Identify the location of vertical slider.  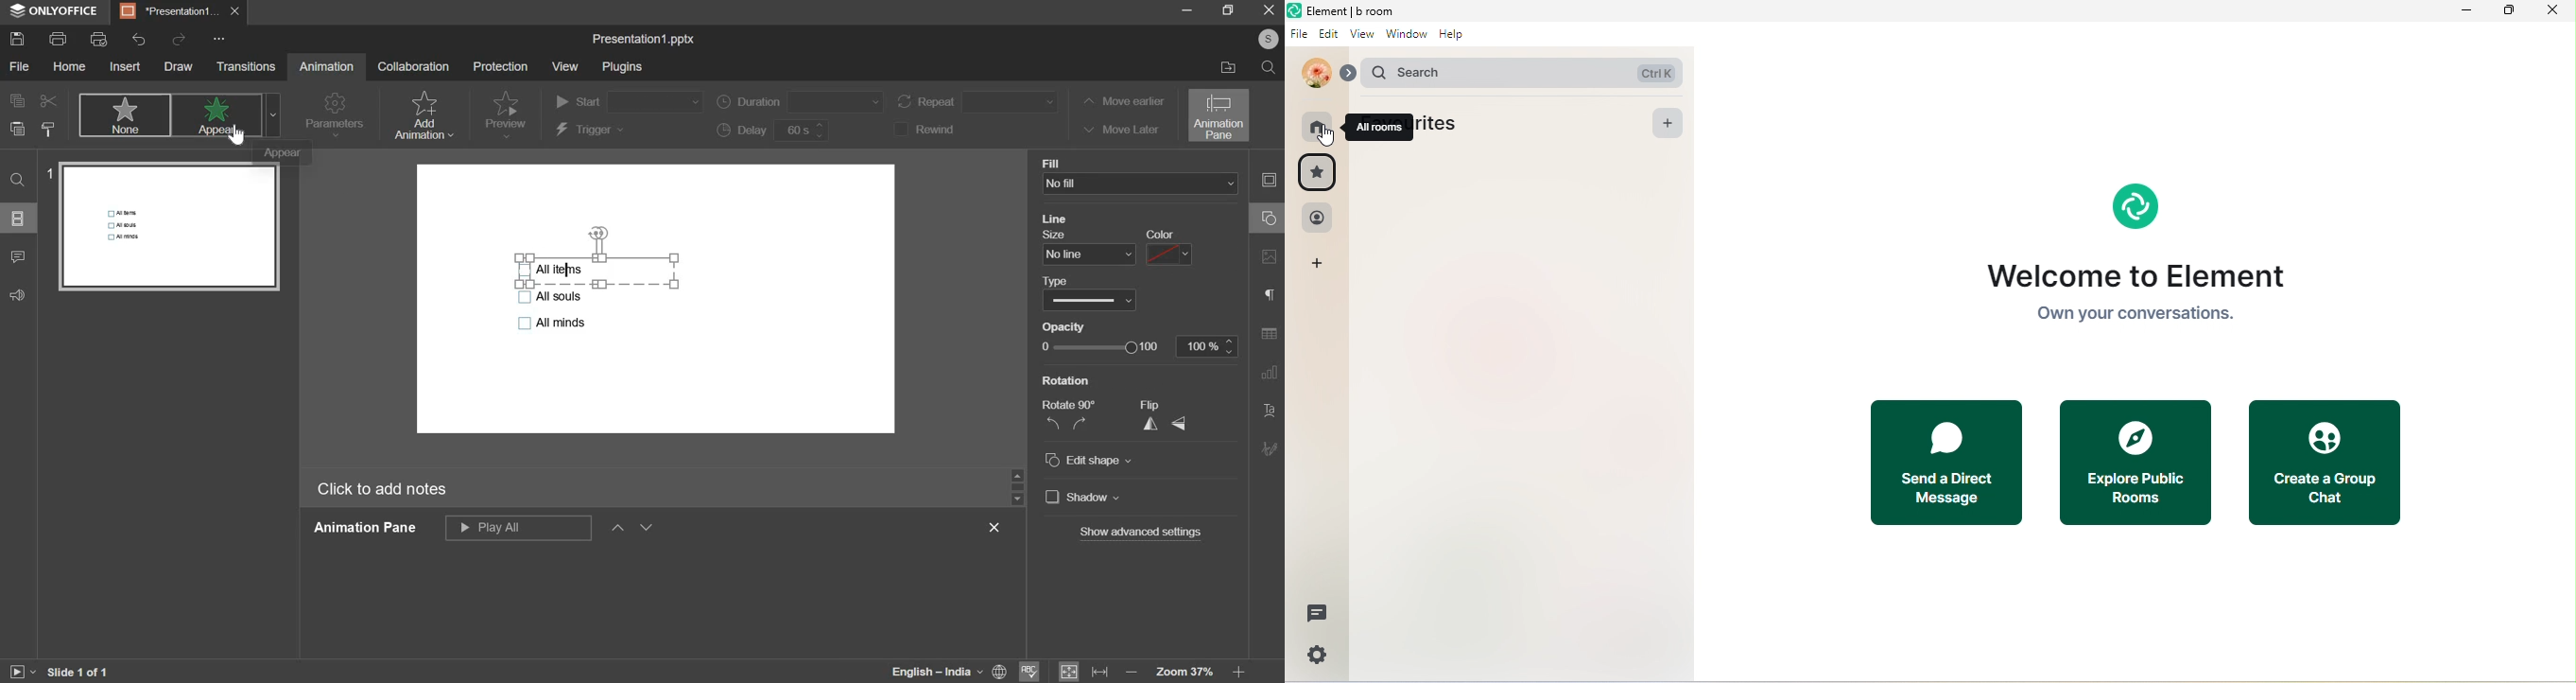
(1018, 488).